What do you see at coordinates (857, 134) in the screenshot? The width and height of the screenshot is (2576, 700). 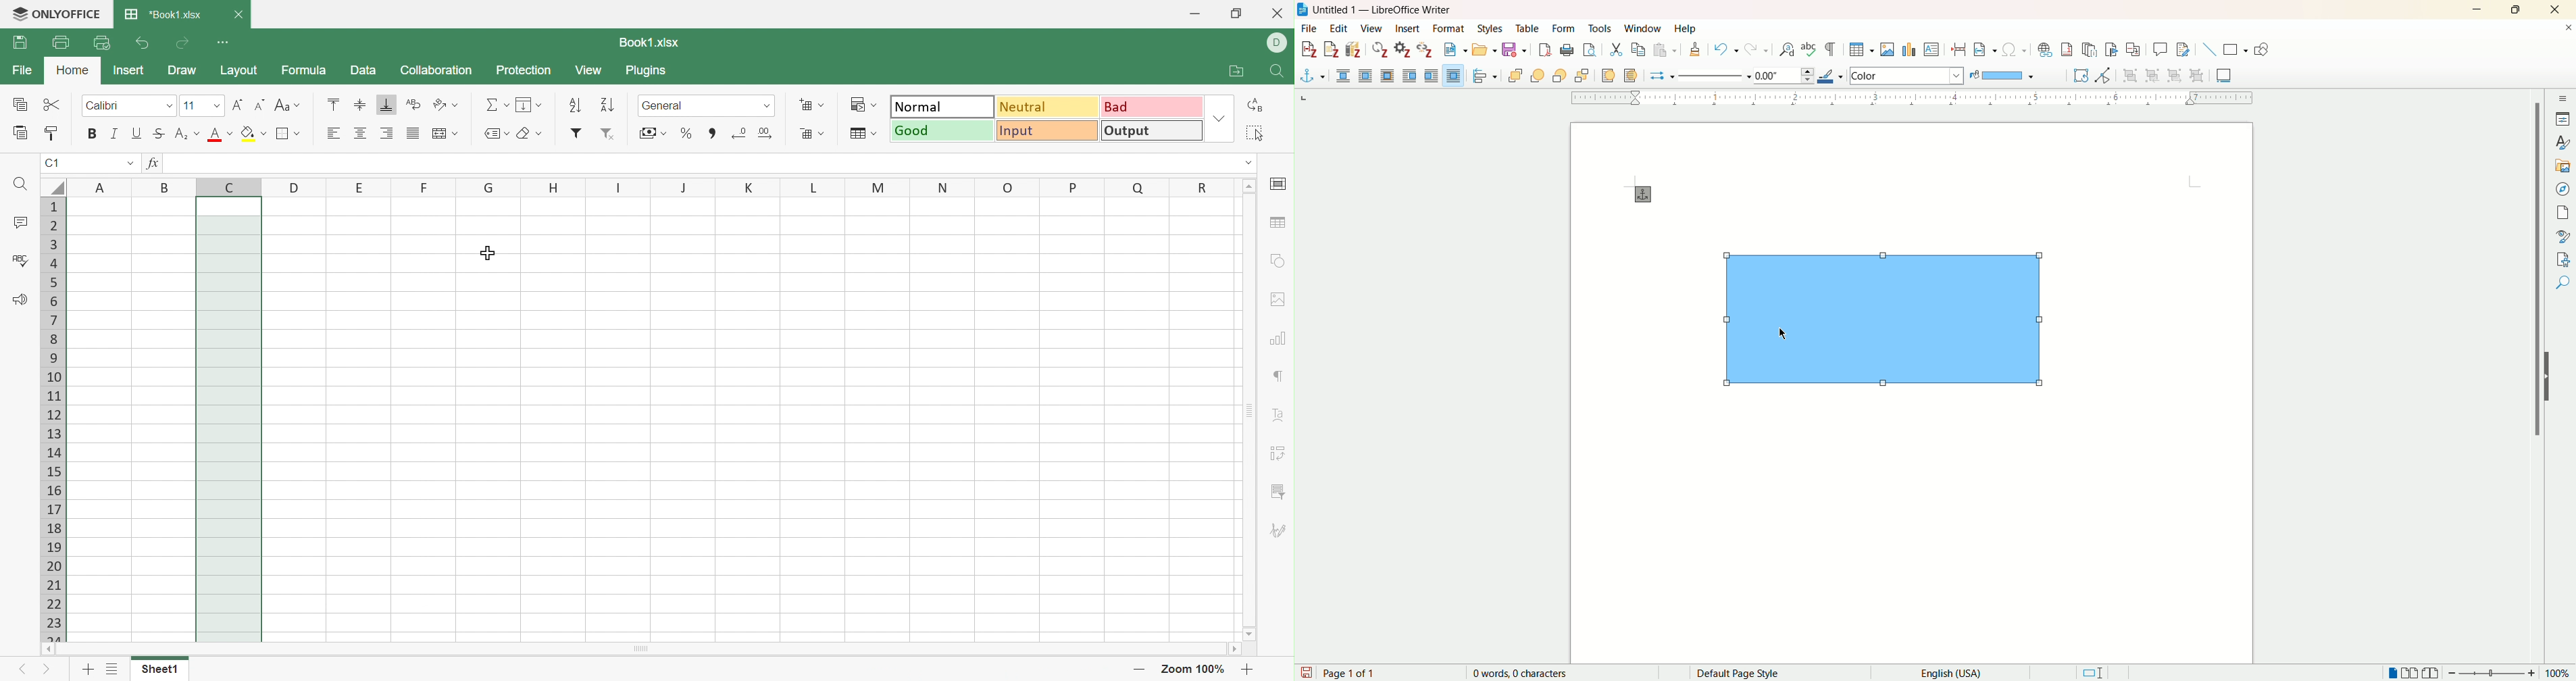 I see `Format as table template` at bounding box center [857, 134].